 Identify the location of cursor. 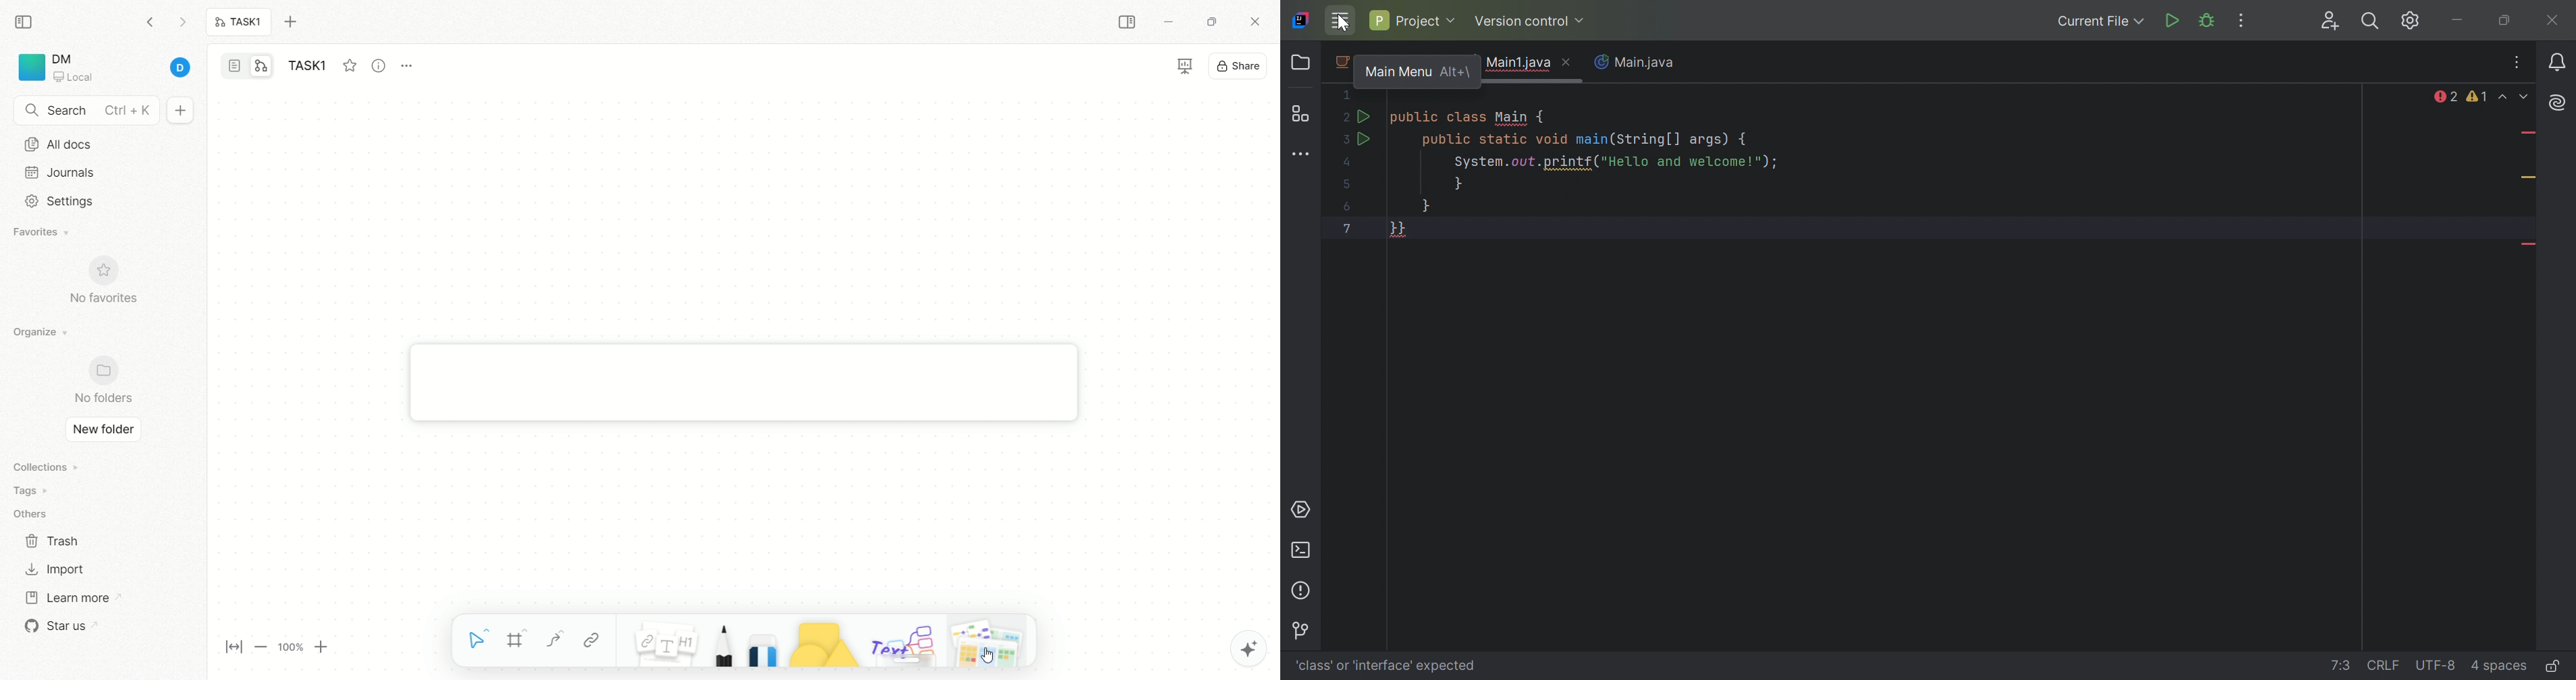
(985, 655).